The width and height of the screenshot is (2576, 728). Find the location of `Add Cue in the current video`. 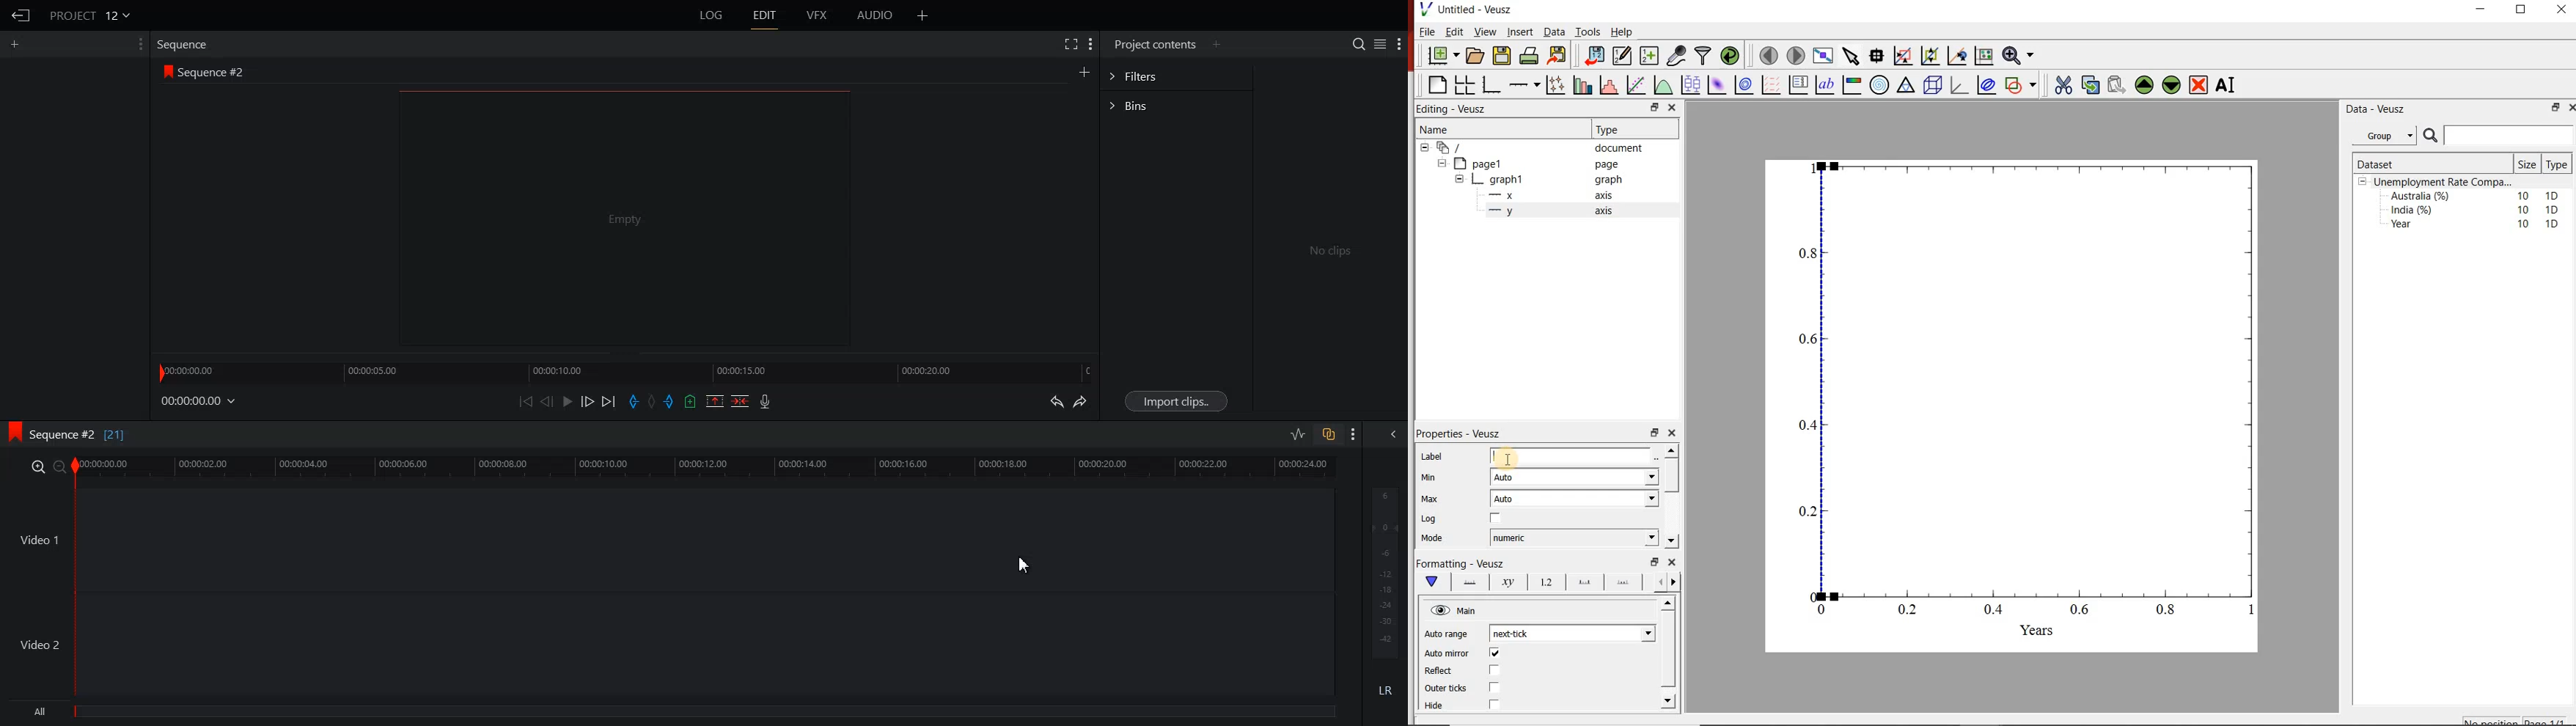

Add Cue in the current video is located at coordinates (691, 400).